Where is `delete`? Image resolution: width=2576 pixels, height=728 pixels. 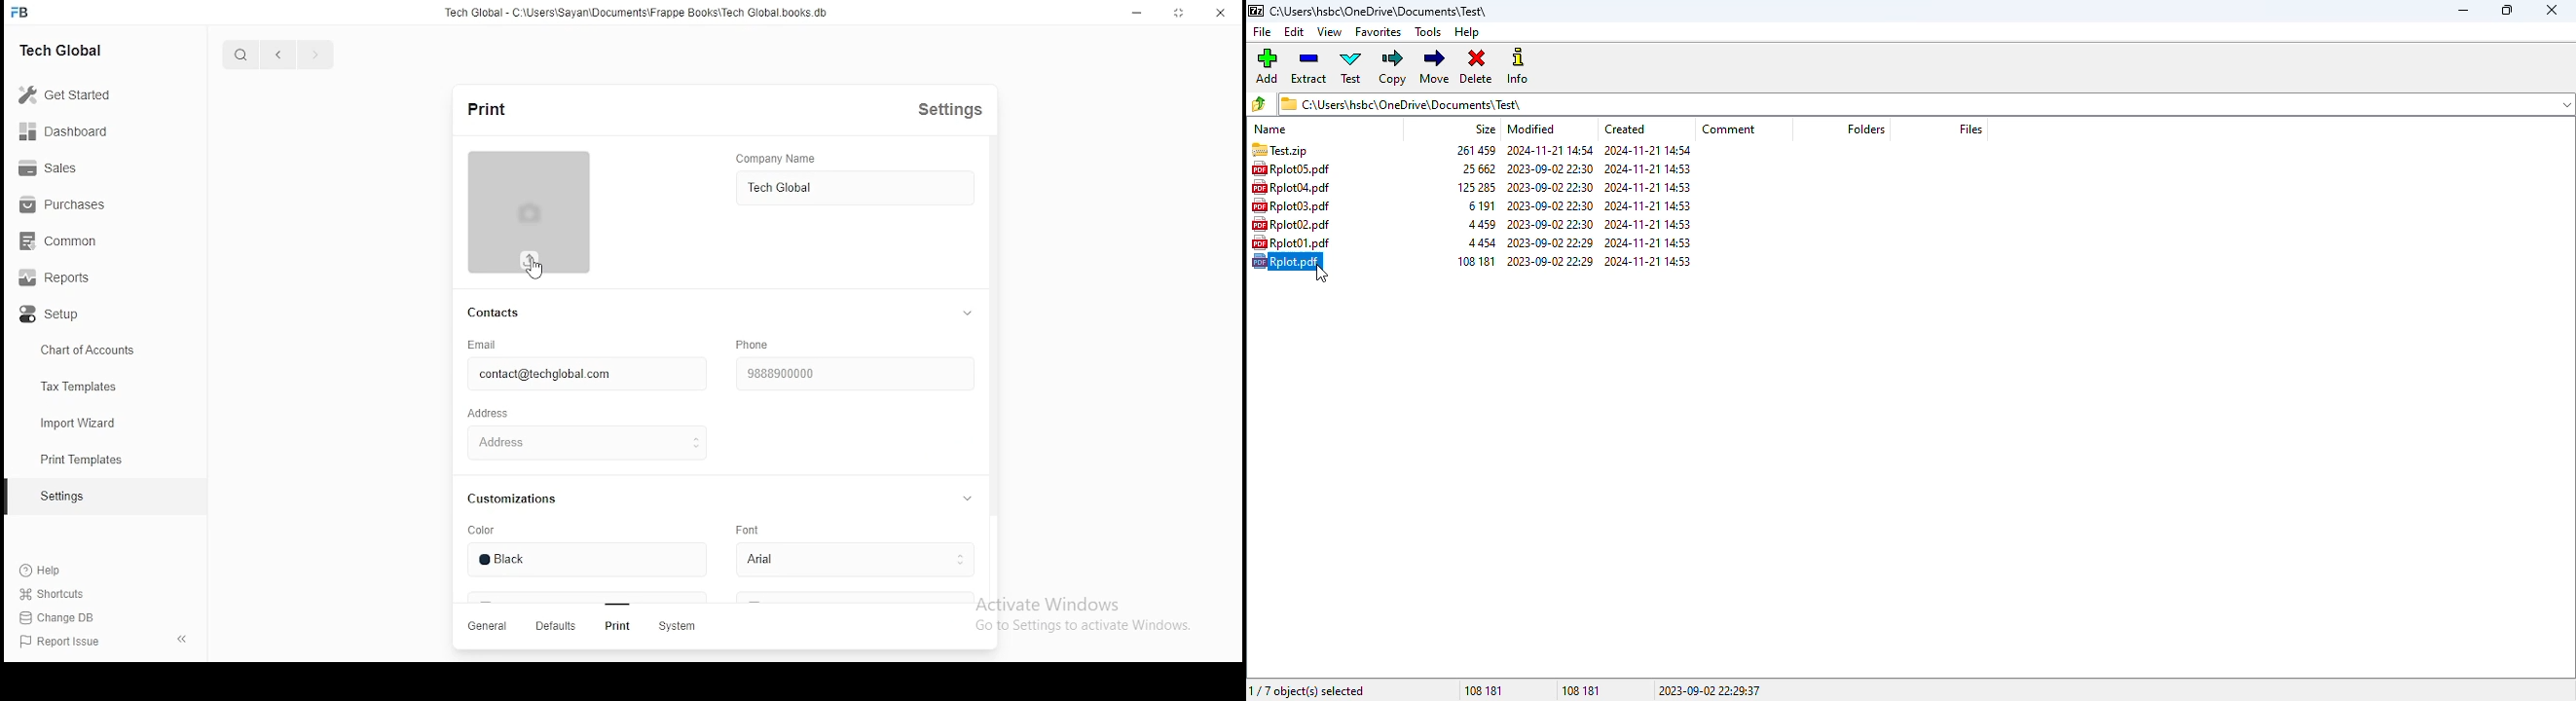
delete is located at coordinates (1476, 67).